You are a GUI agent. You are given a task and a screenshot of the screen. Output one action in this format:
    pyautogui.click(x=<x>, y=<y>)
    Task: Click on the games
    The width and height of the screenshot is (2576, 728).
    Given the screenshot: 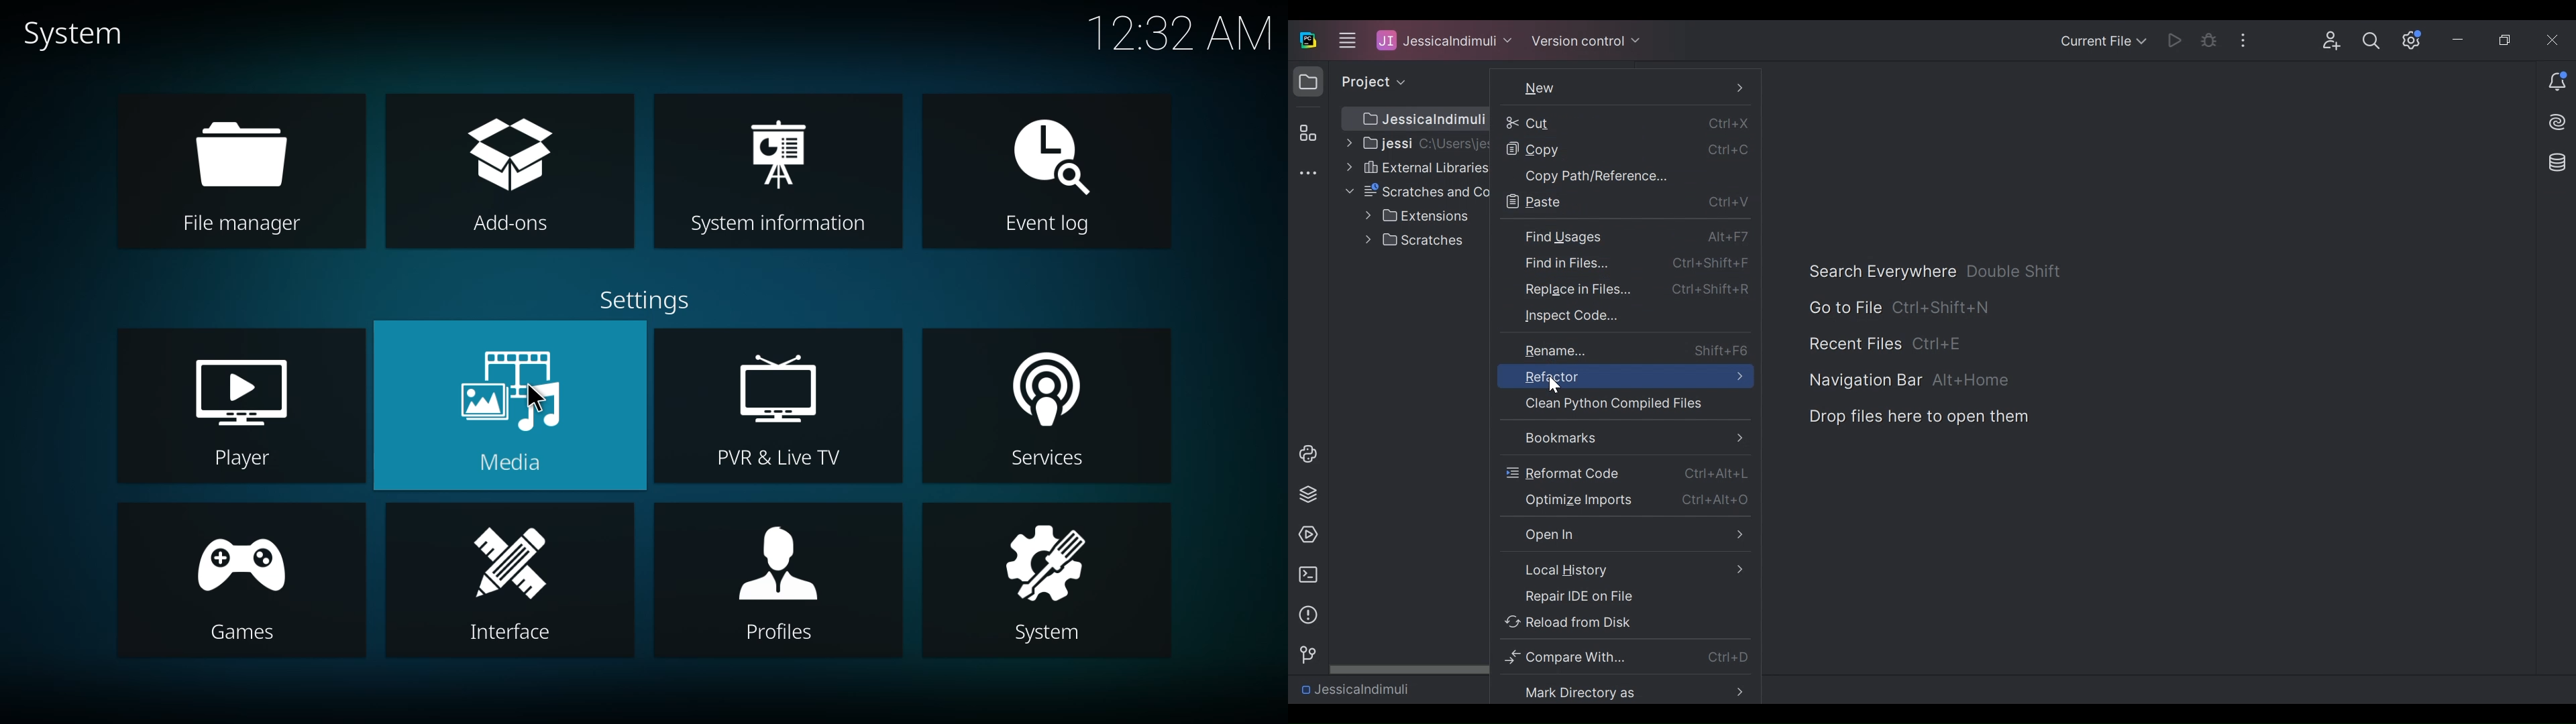 What is the action you would take?
    pyautogui.click(x=244, y=581)
    